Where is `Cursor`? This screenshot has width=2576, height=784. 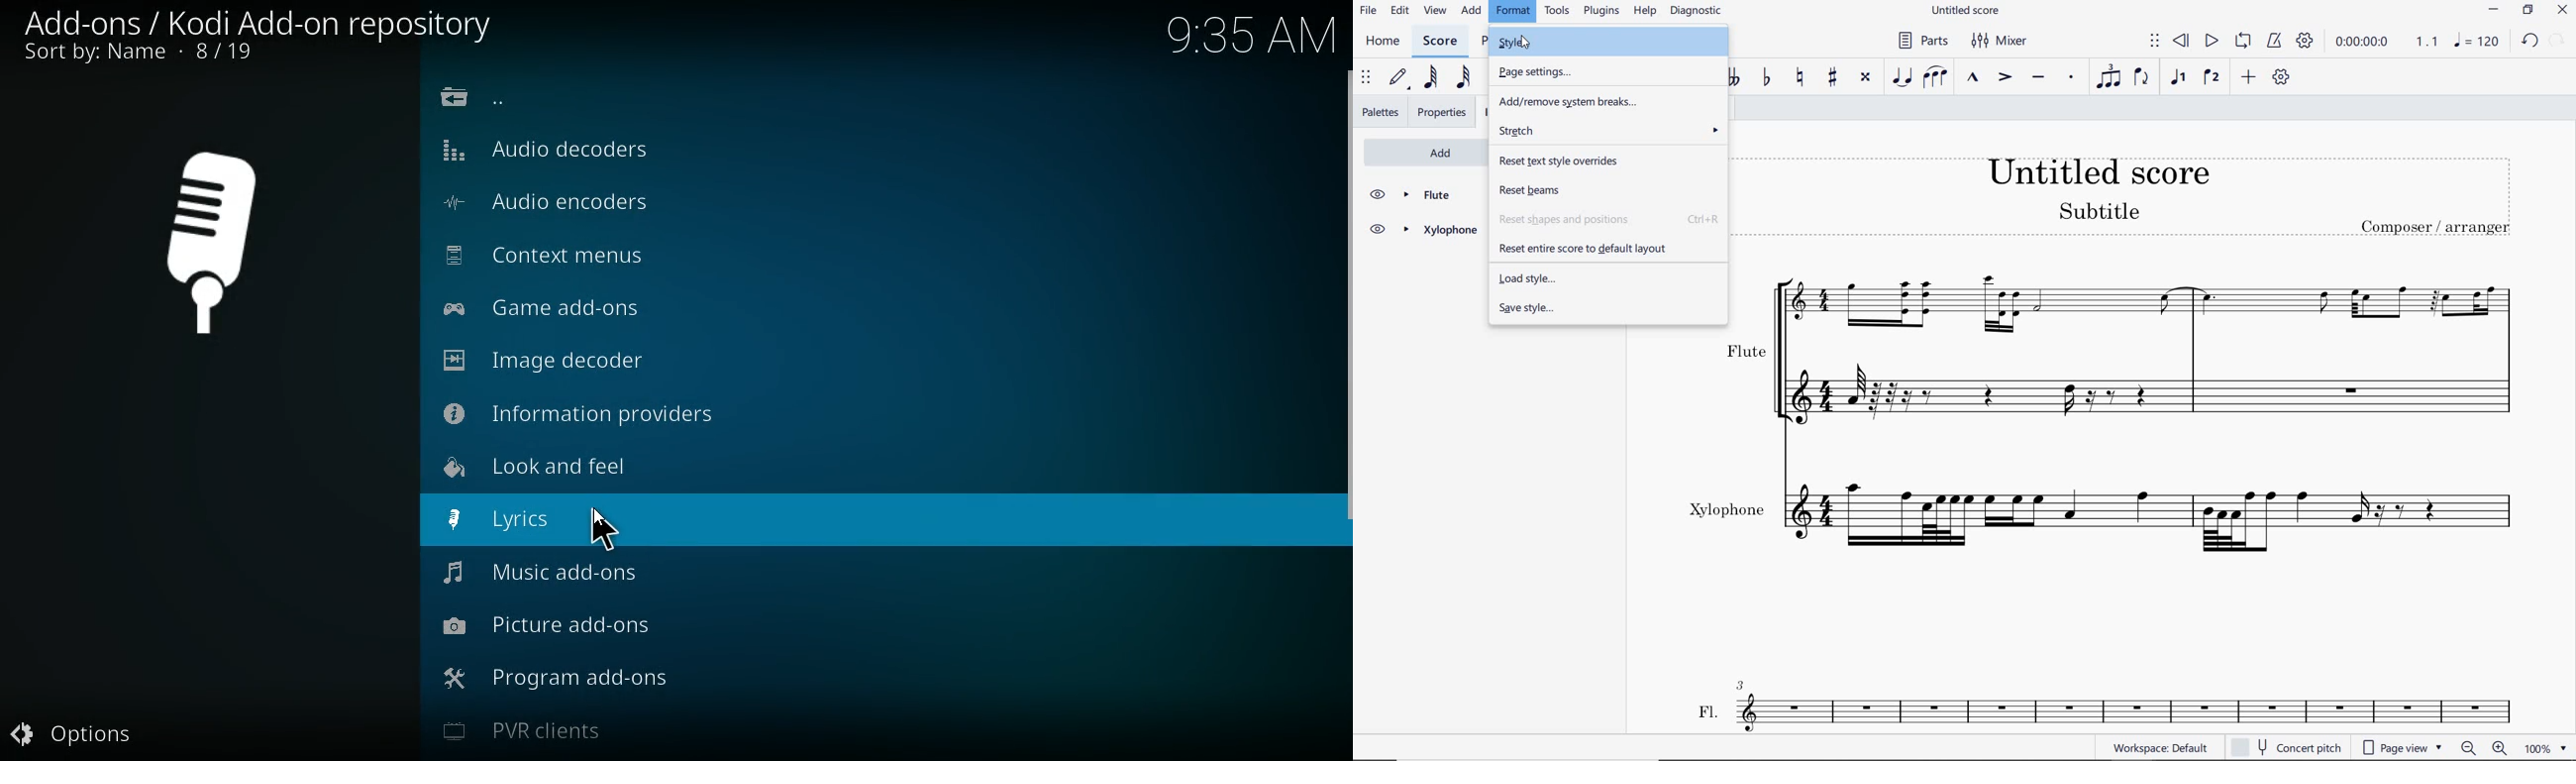
Cursor is located at coordinates (607, 529).